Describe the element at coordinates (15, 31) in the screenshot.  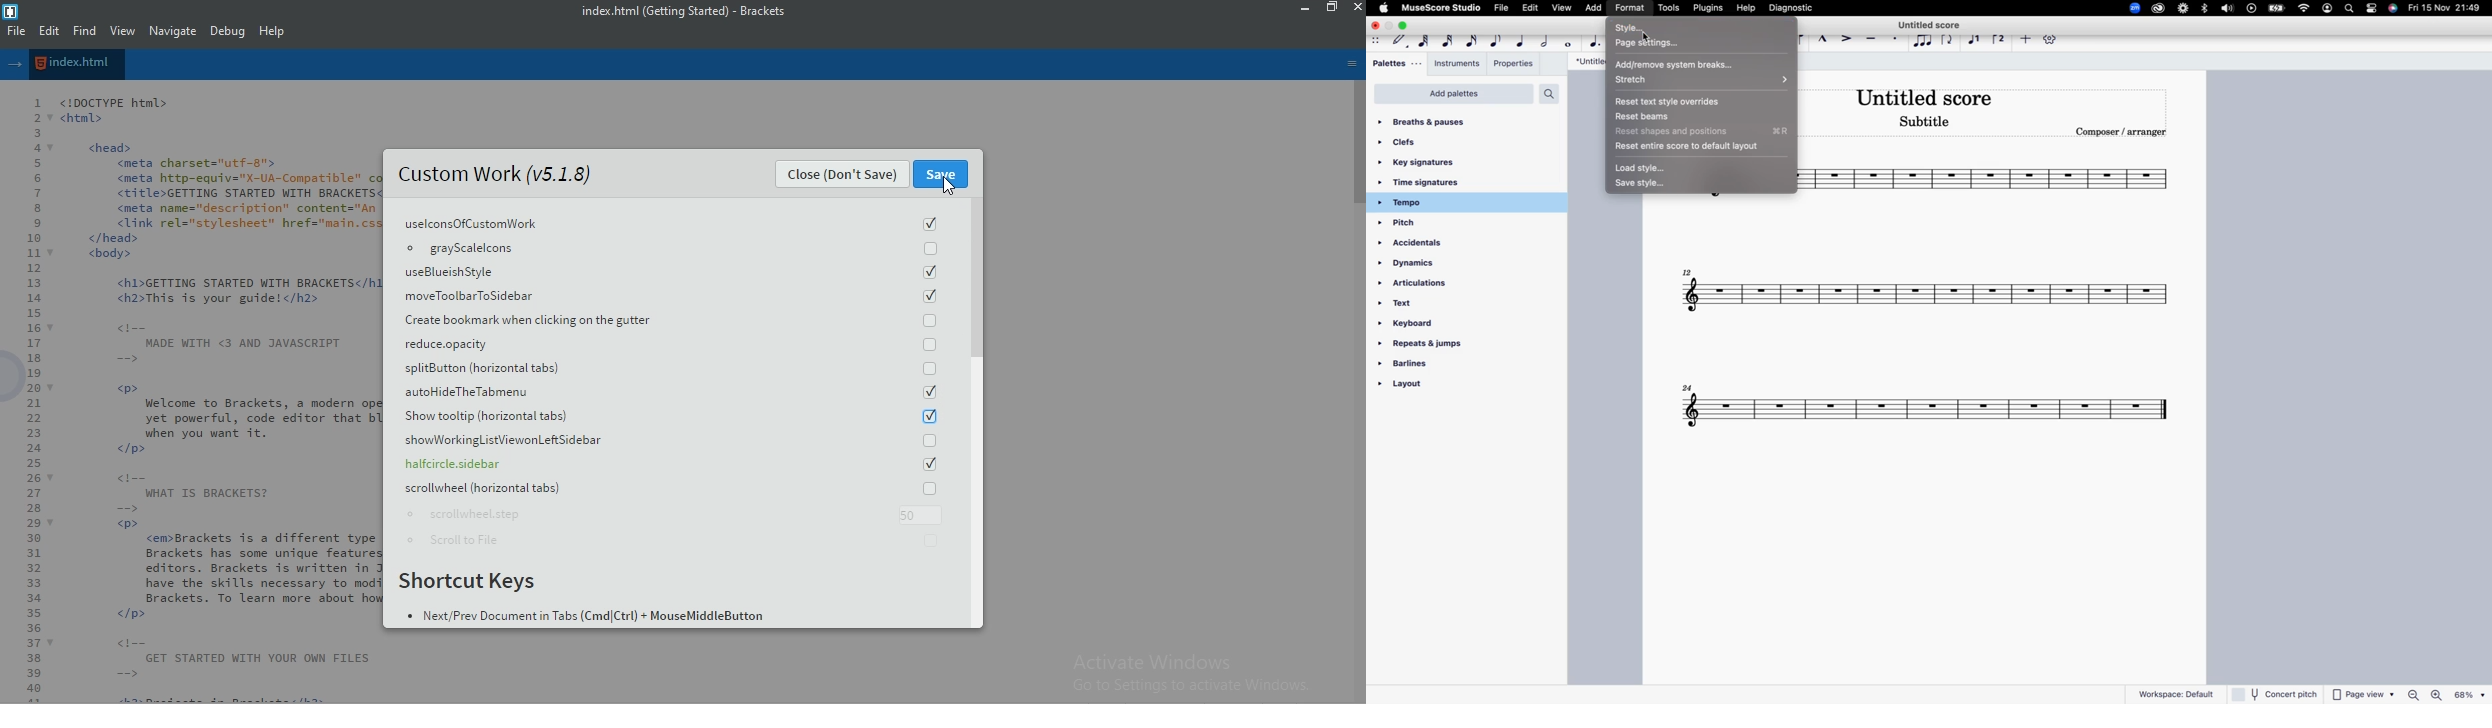
I see `file` at that location.